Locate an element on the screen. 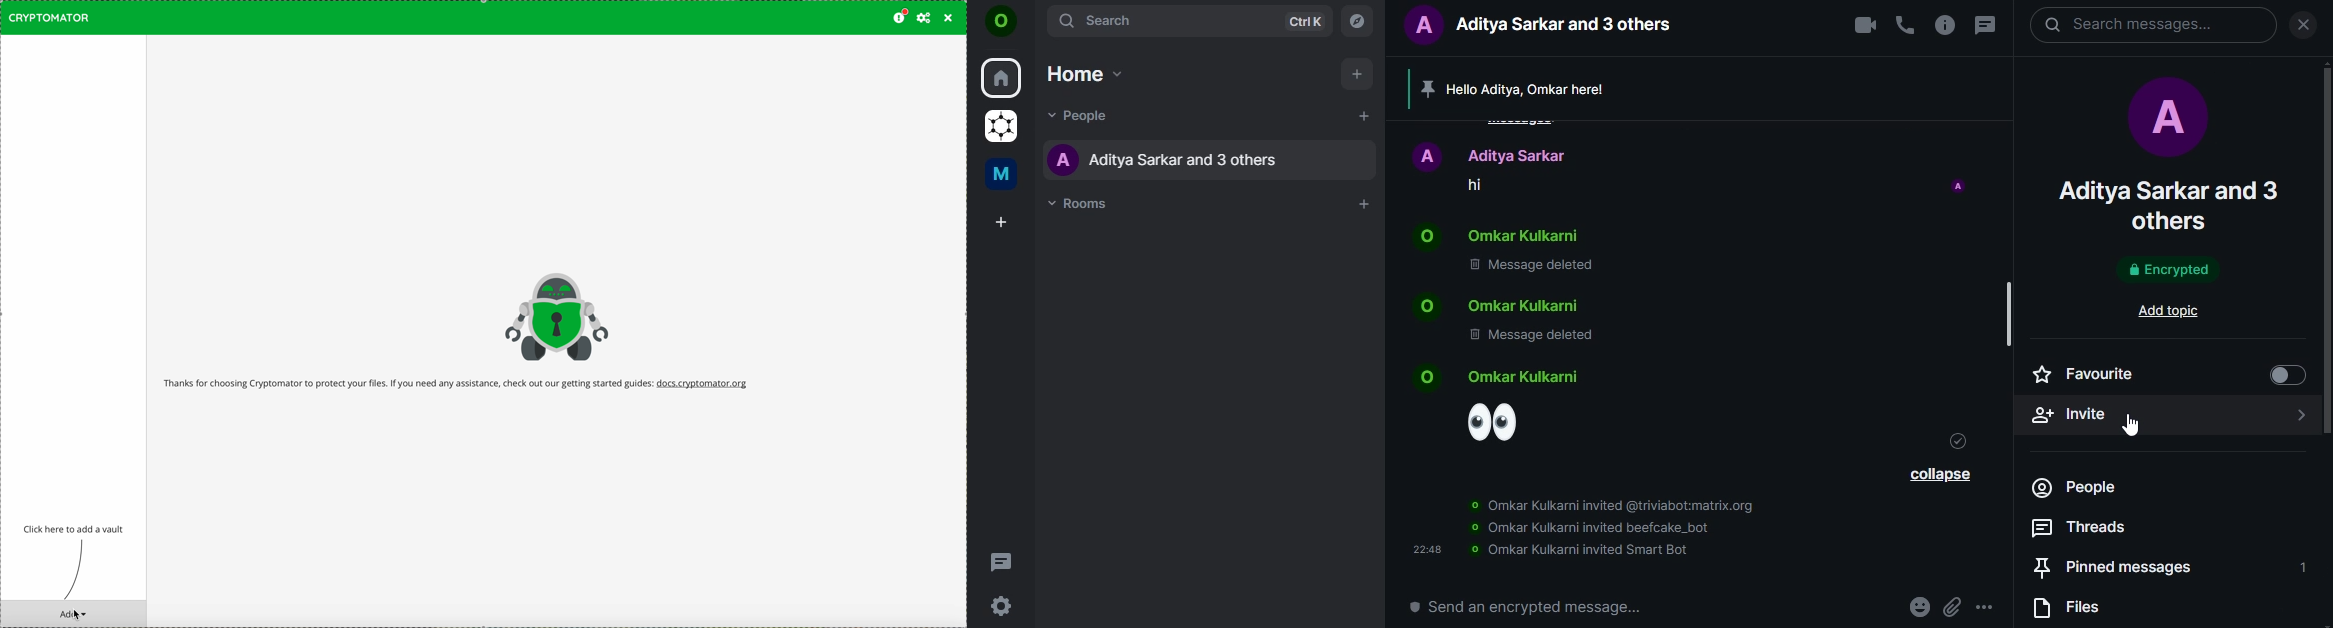  explore room is located at coordinates (1360, 20).